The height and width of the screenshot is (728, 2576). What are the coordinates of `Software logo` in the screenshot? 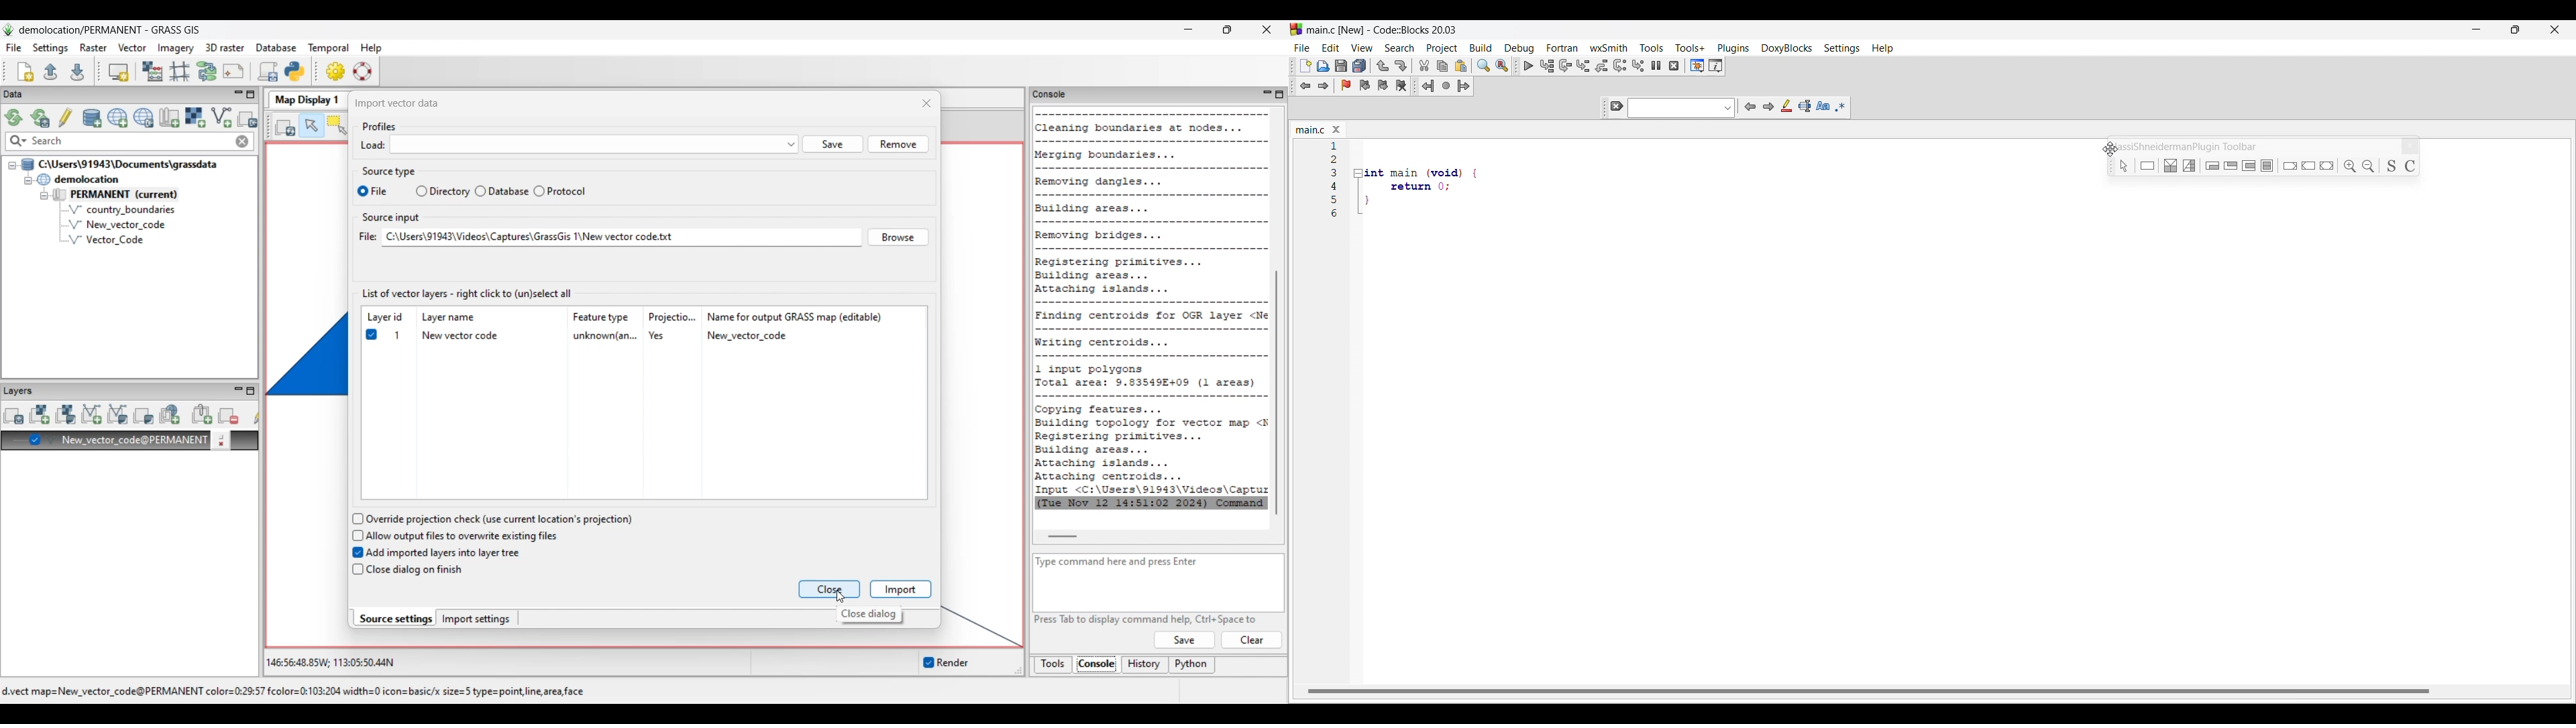 It's located at (1296, 29).